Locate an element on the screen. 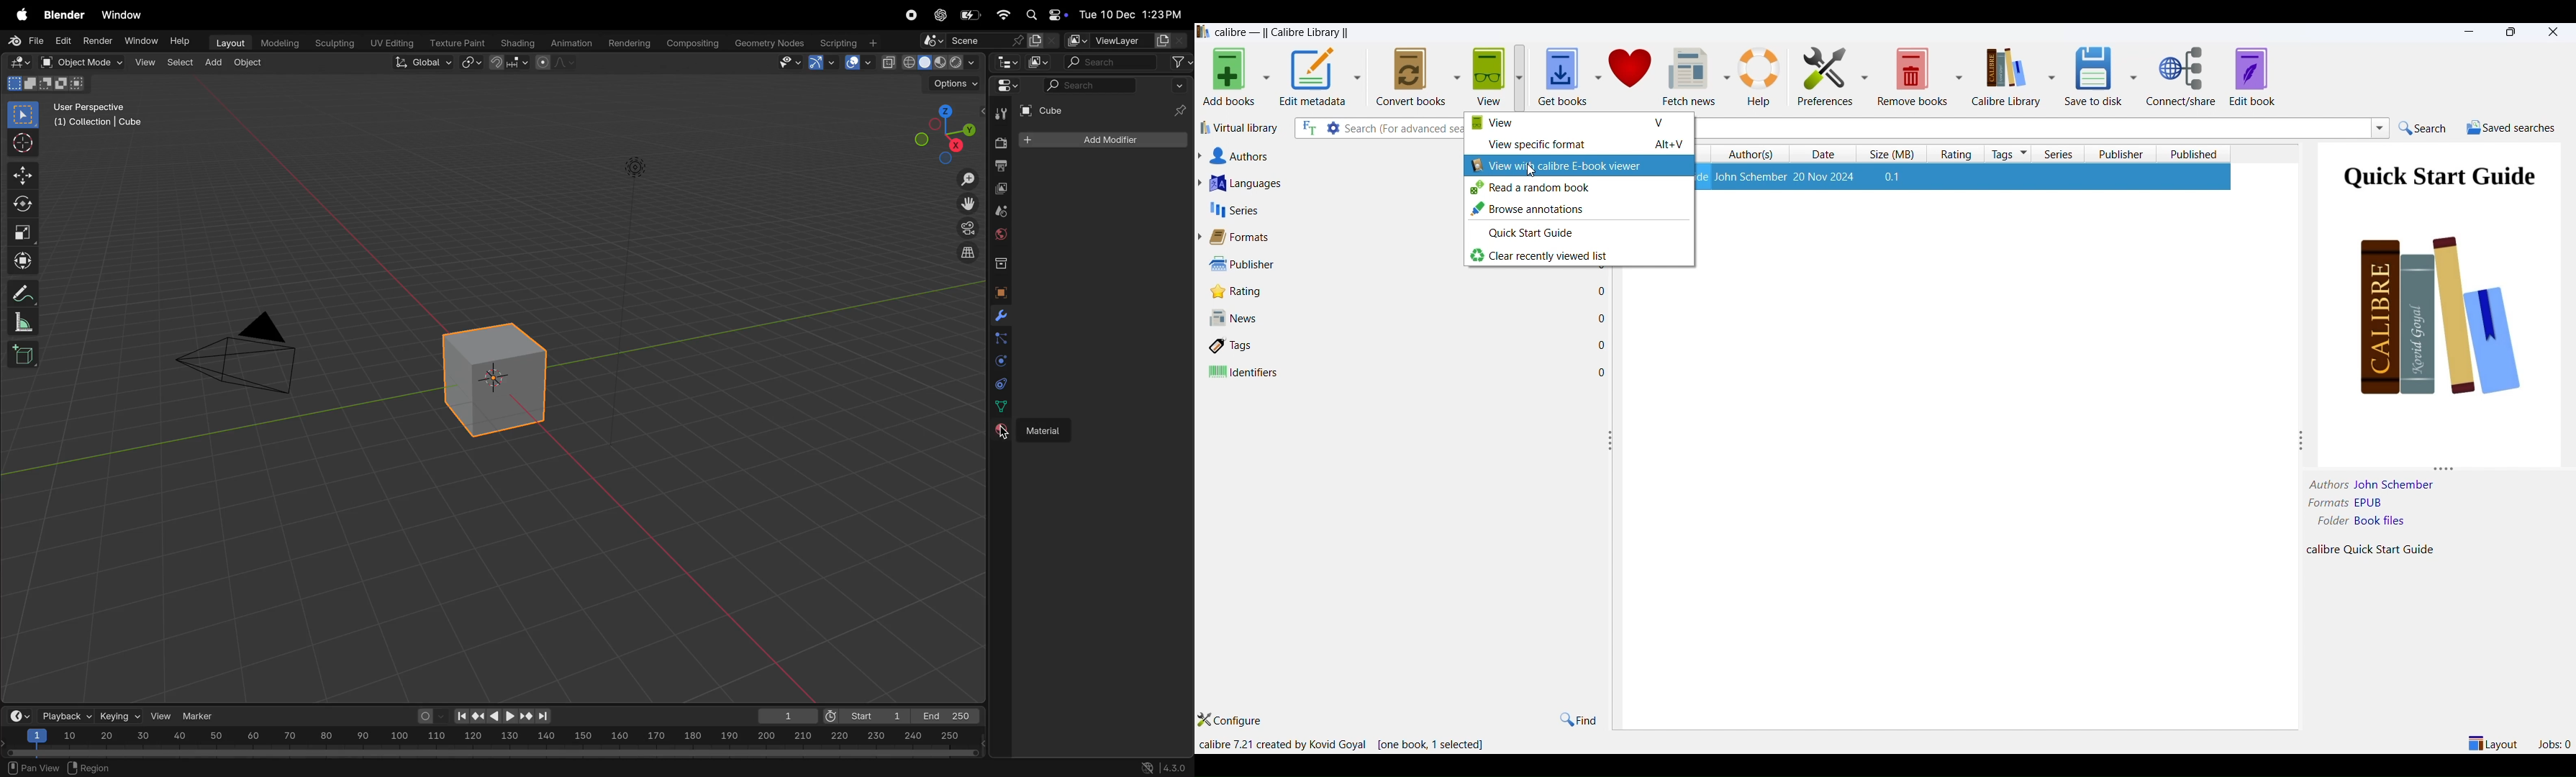  scene is located at coordinates (990, 41).